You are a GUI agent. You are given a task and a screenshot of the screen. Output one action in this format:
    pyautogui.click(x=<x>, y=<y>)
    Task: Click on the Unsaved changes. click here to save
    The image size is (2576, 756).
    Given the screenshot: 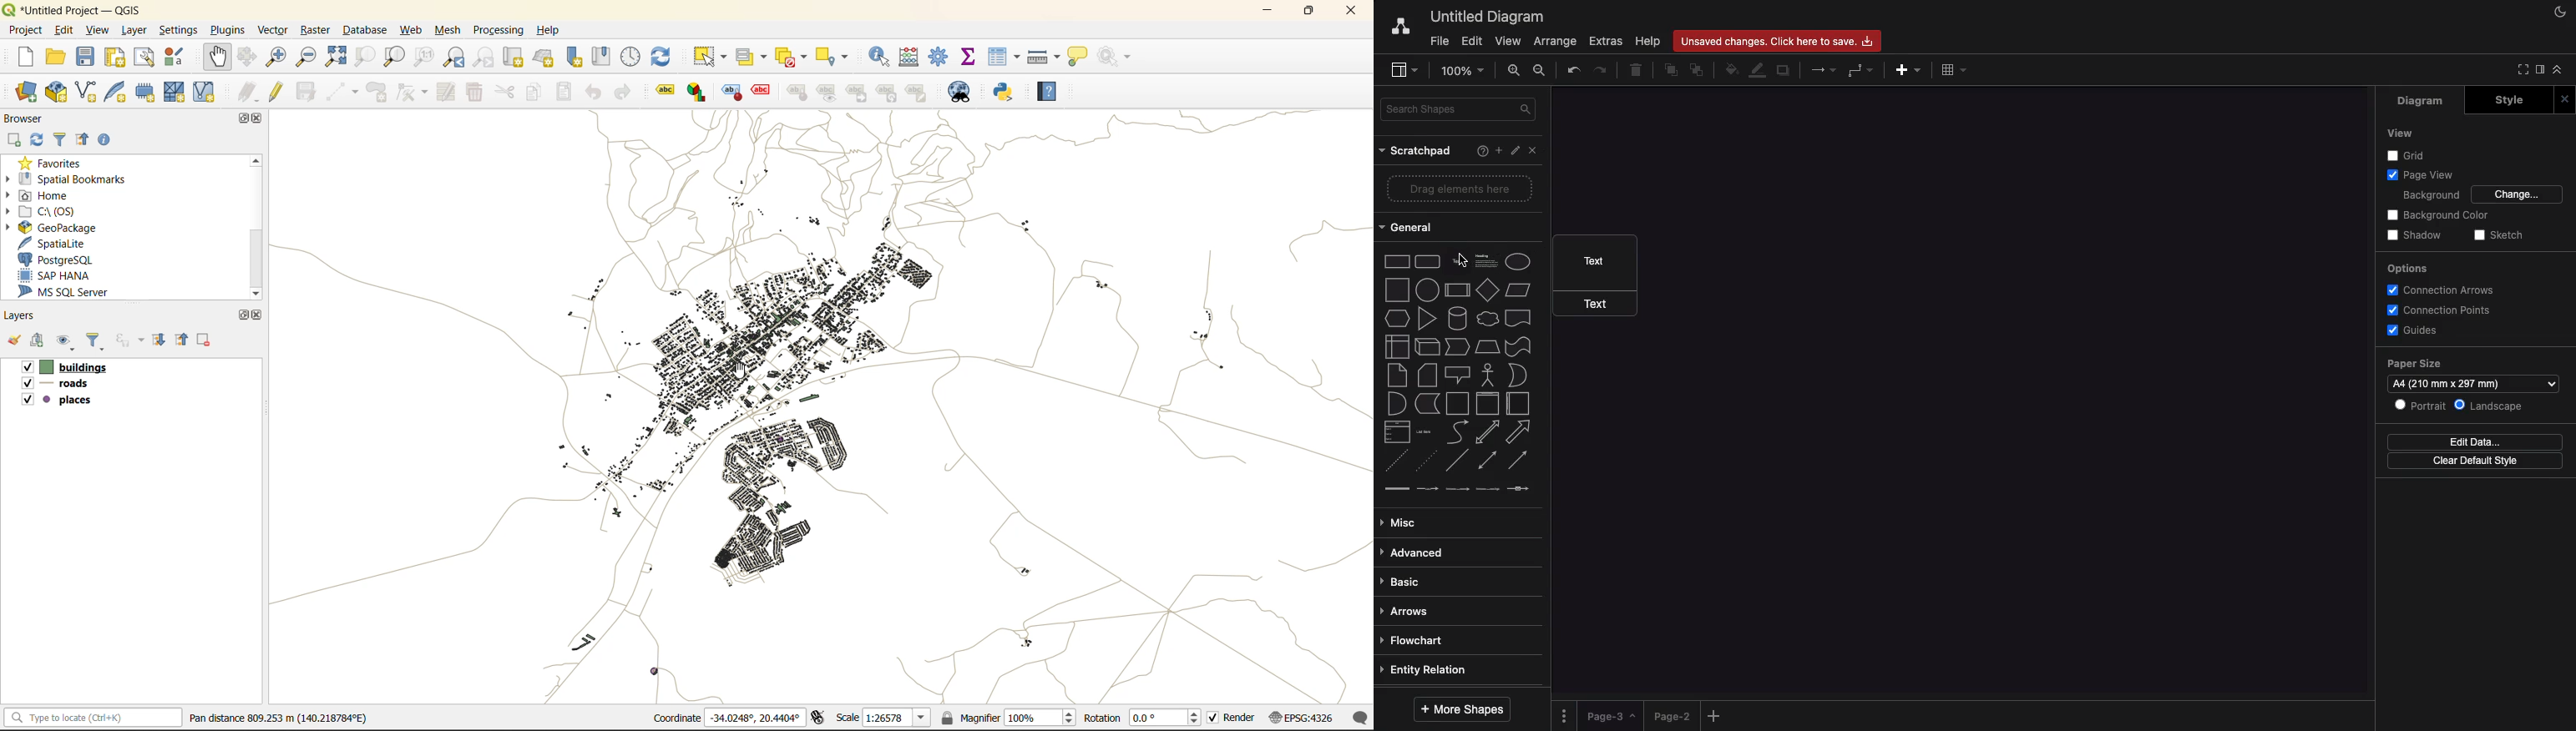 What is the action you would take?
    pyautogui.click(x=1775, y=40)
    